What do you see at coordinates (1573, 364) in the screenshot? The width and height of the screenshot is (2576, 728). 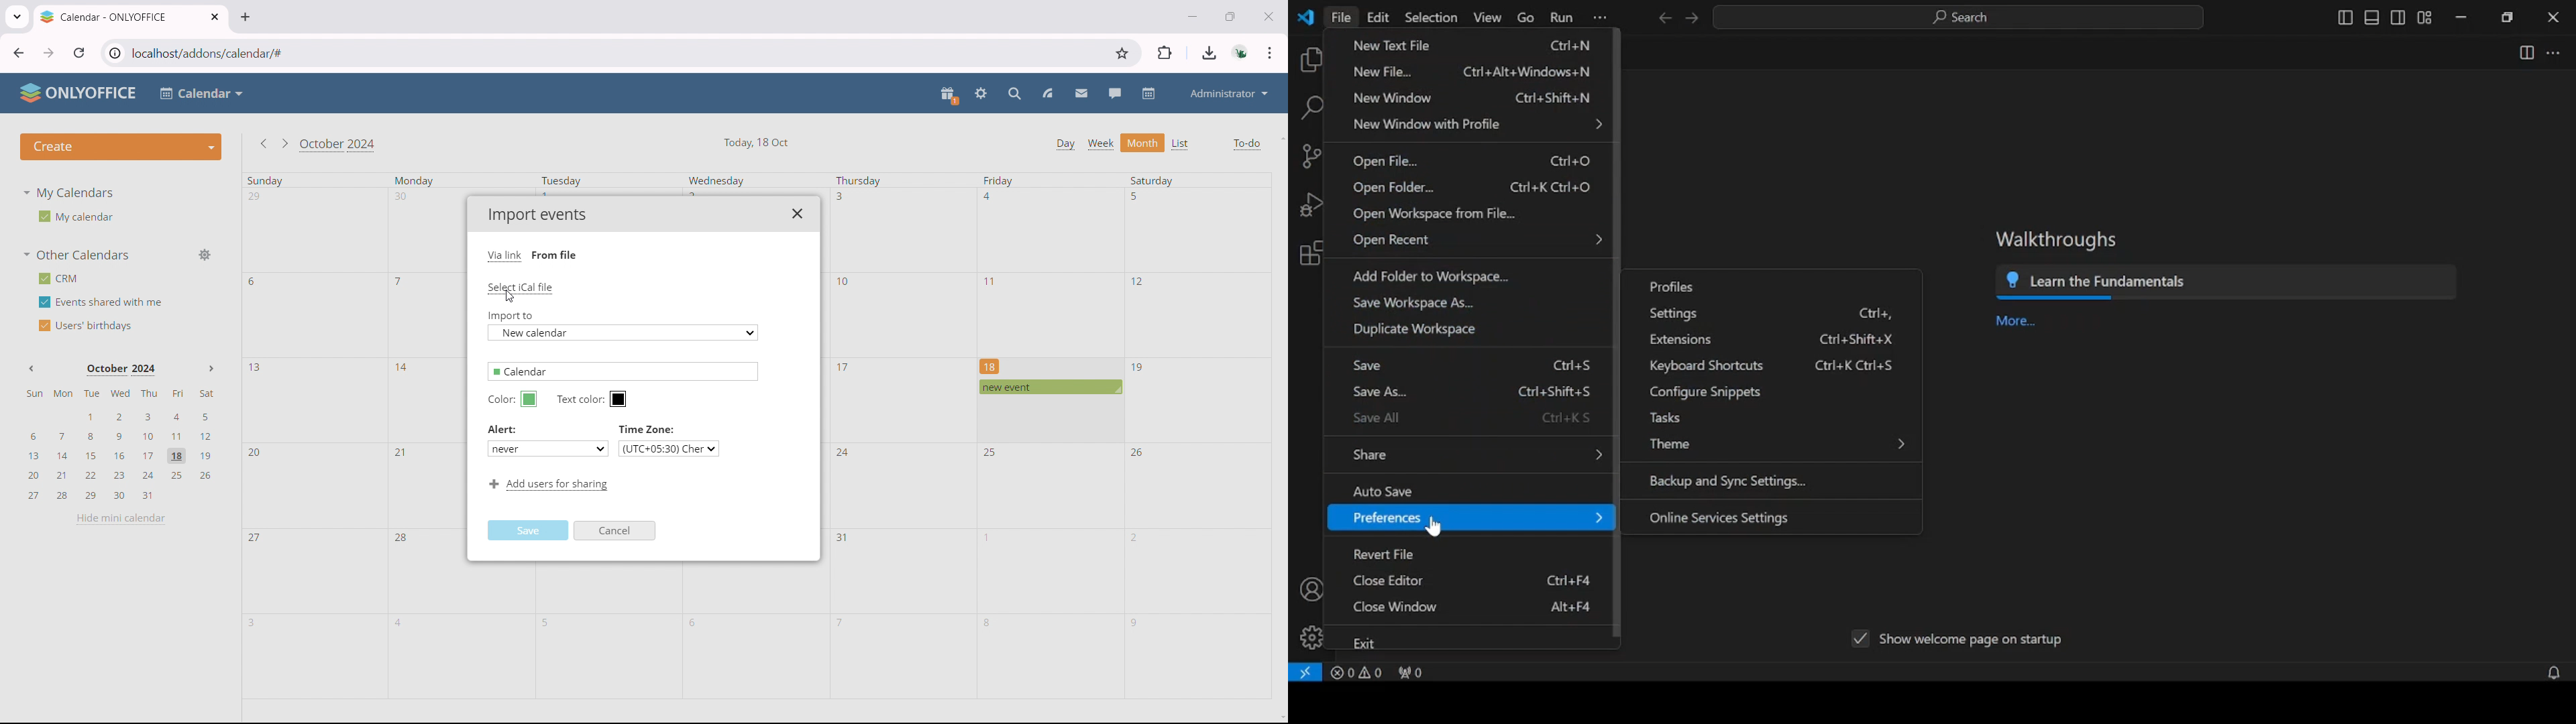 I see `Ctrl+S` at bounding box center [1573, 364].